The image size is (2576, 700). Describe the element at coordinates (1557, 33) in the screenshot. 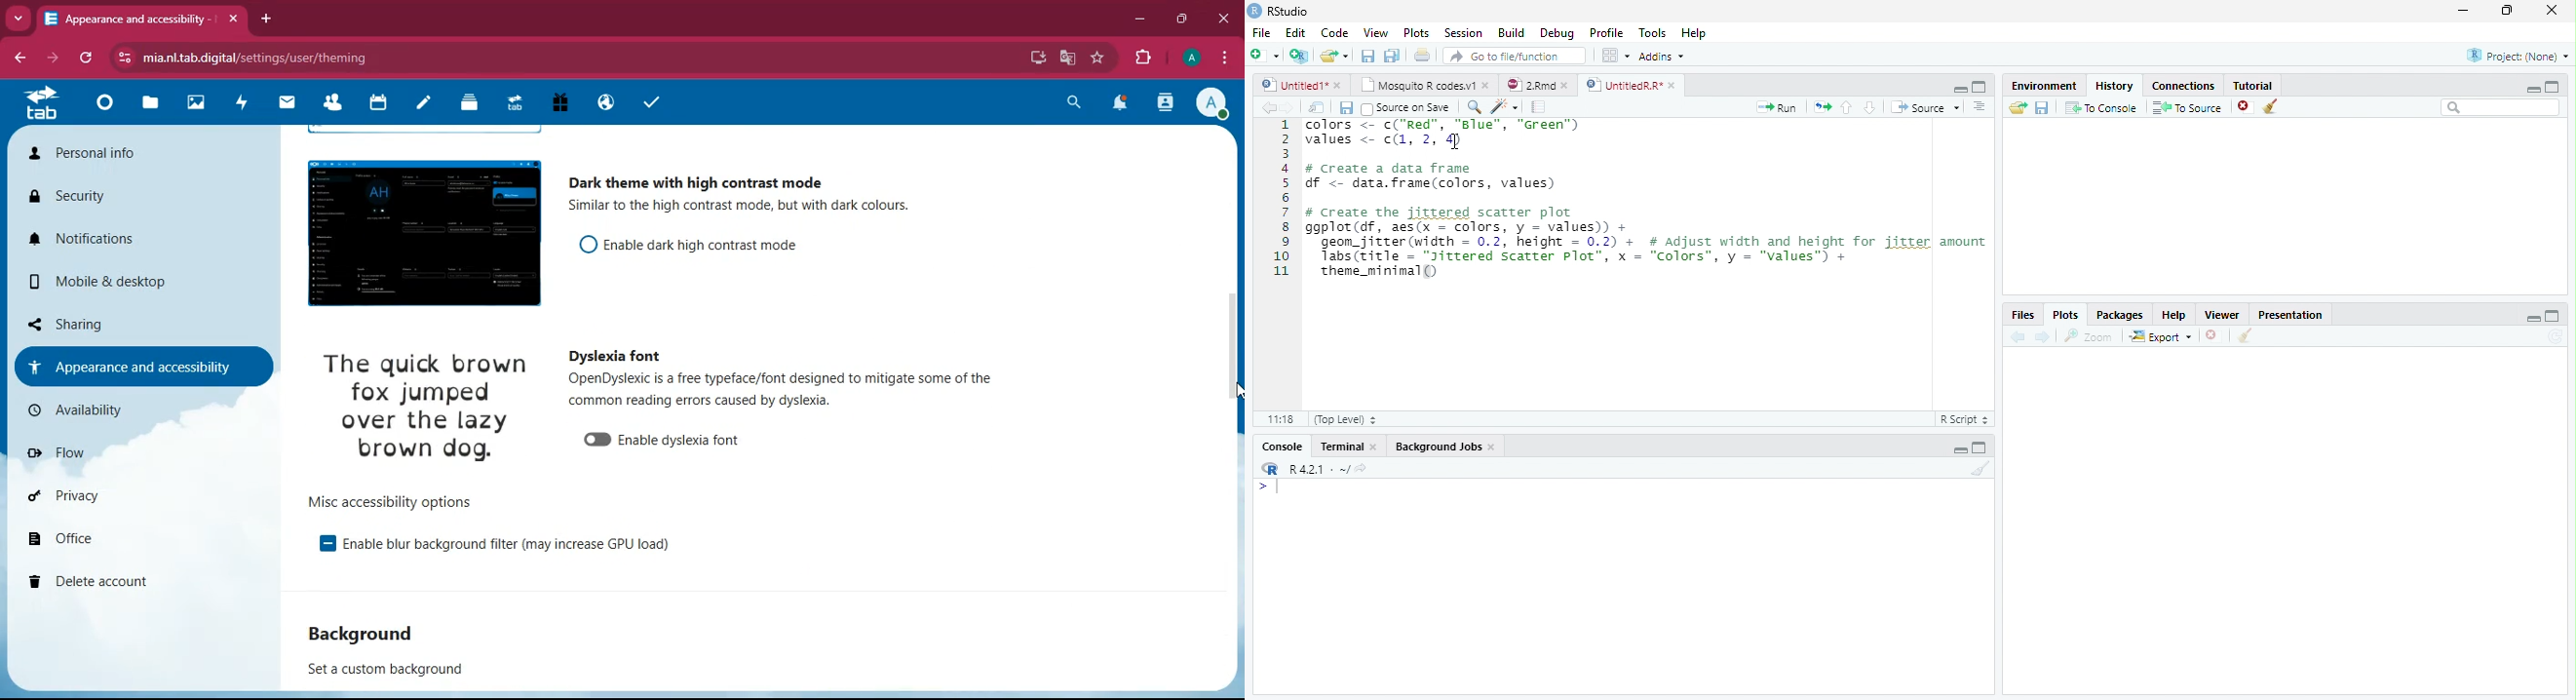

I see `Debug` at that location.